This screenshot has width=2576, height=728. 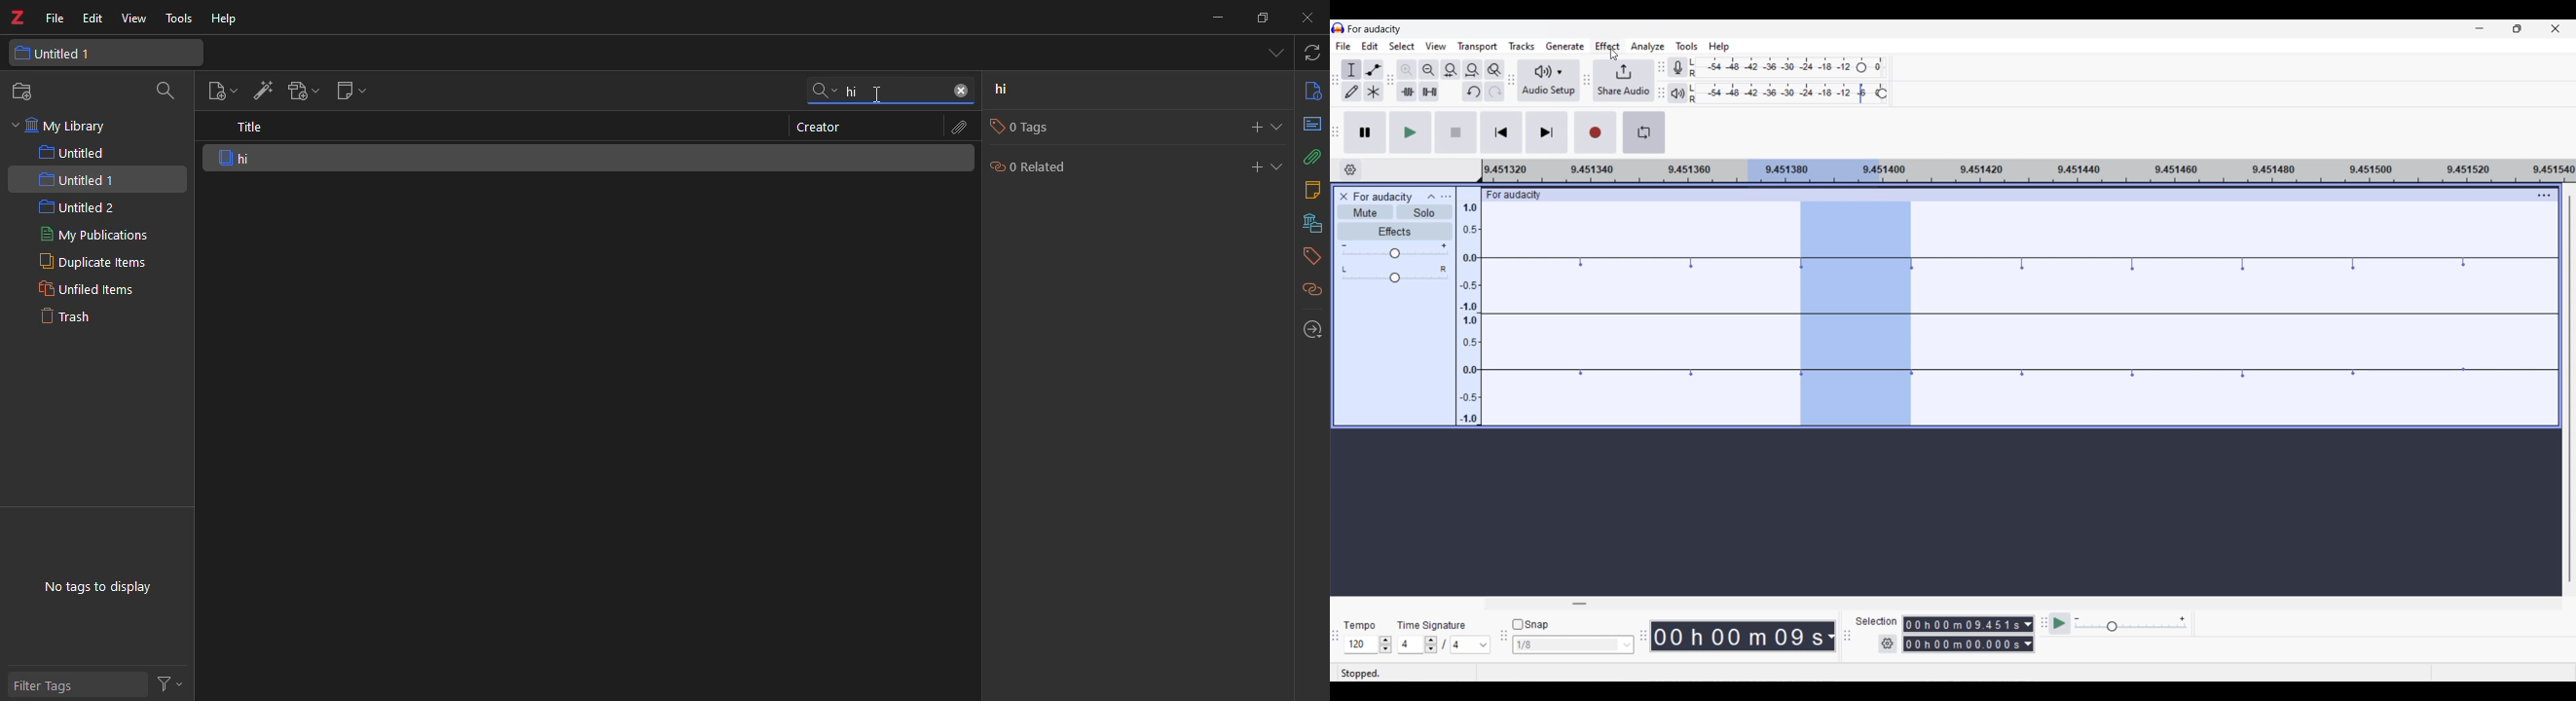 I want to click on tools, so click(x=179, y=18).